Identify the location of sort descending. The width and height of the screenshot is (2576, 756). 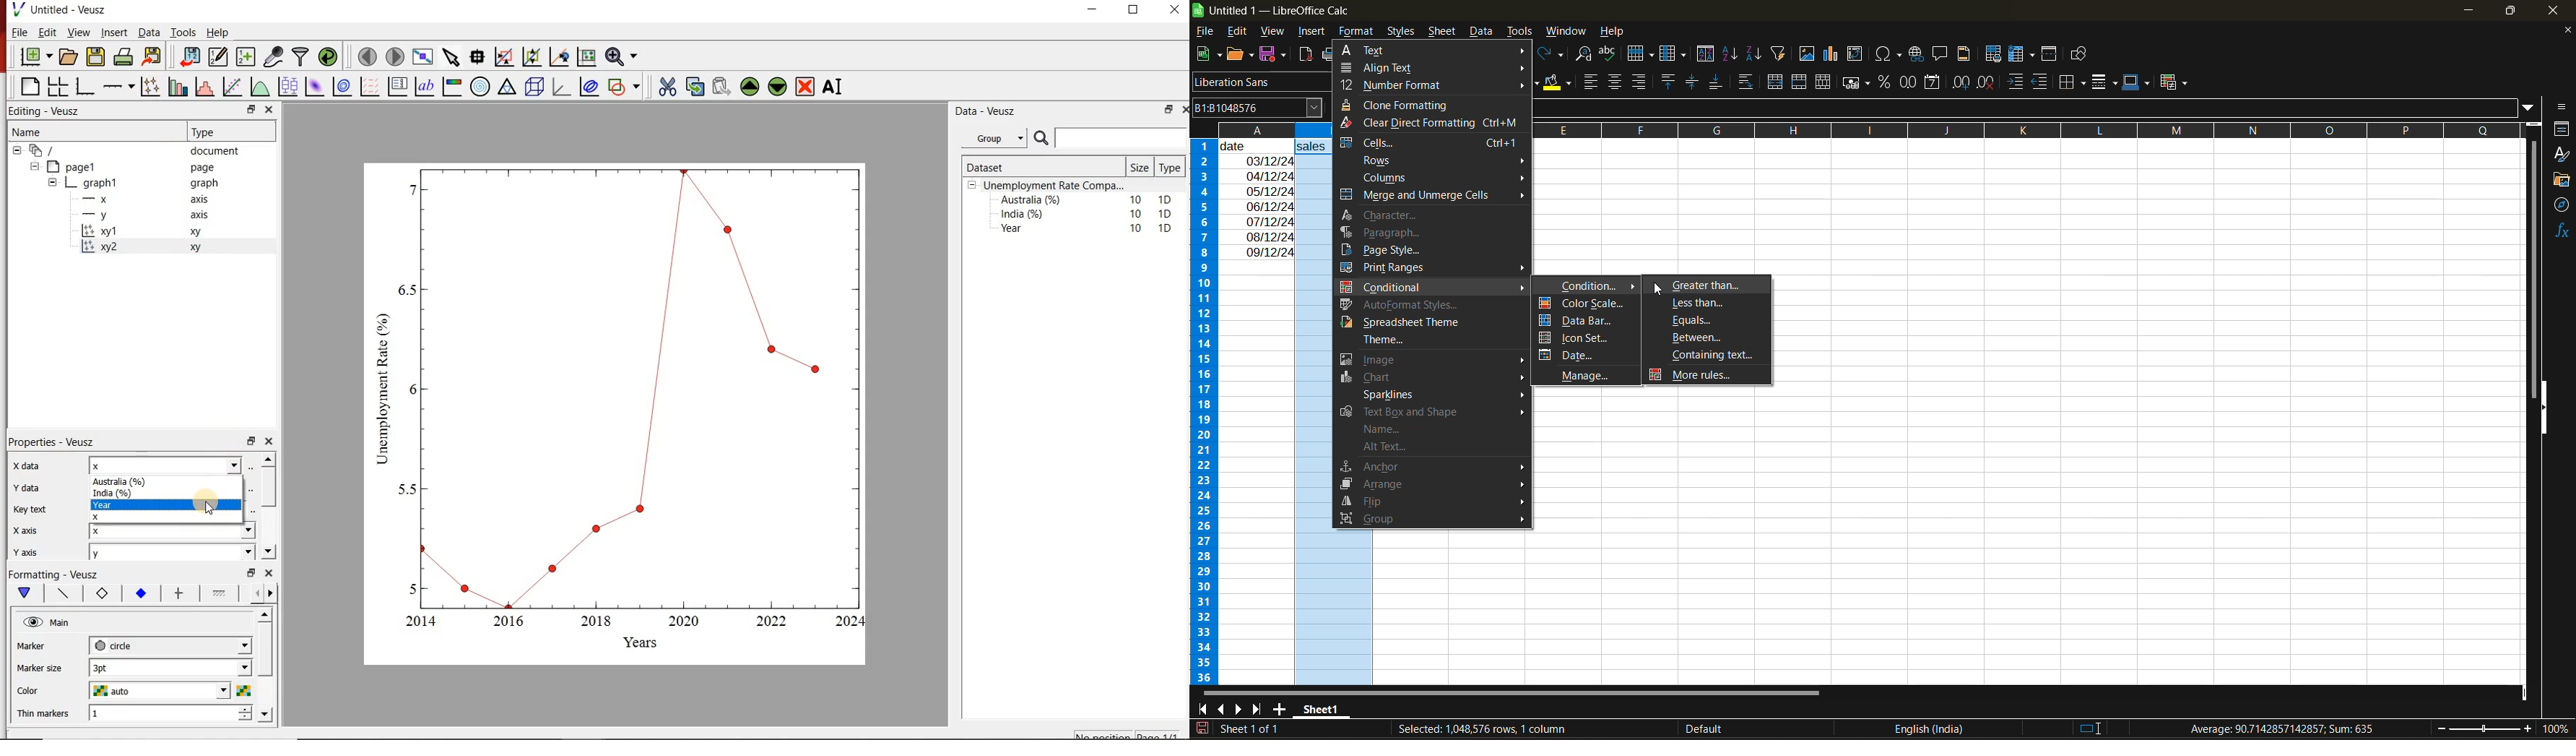
(1755, 53).